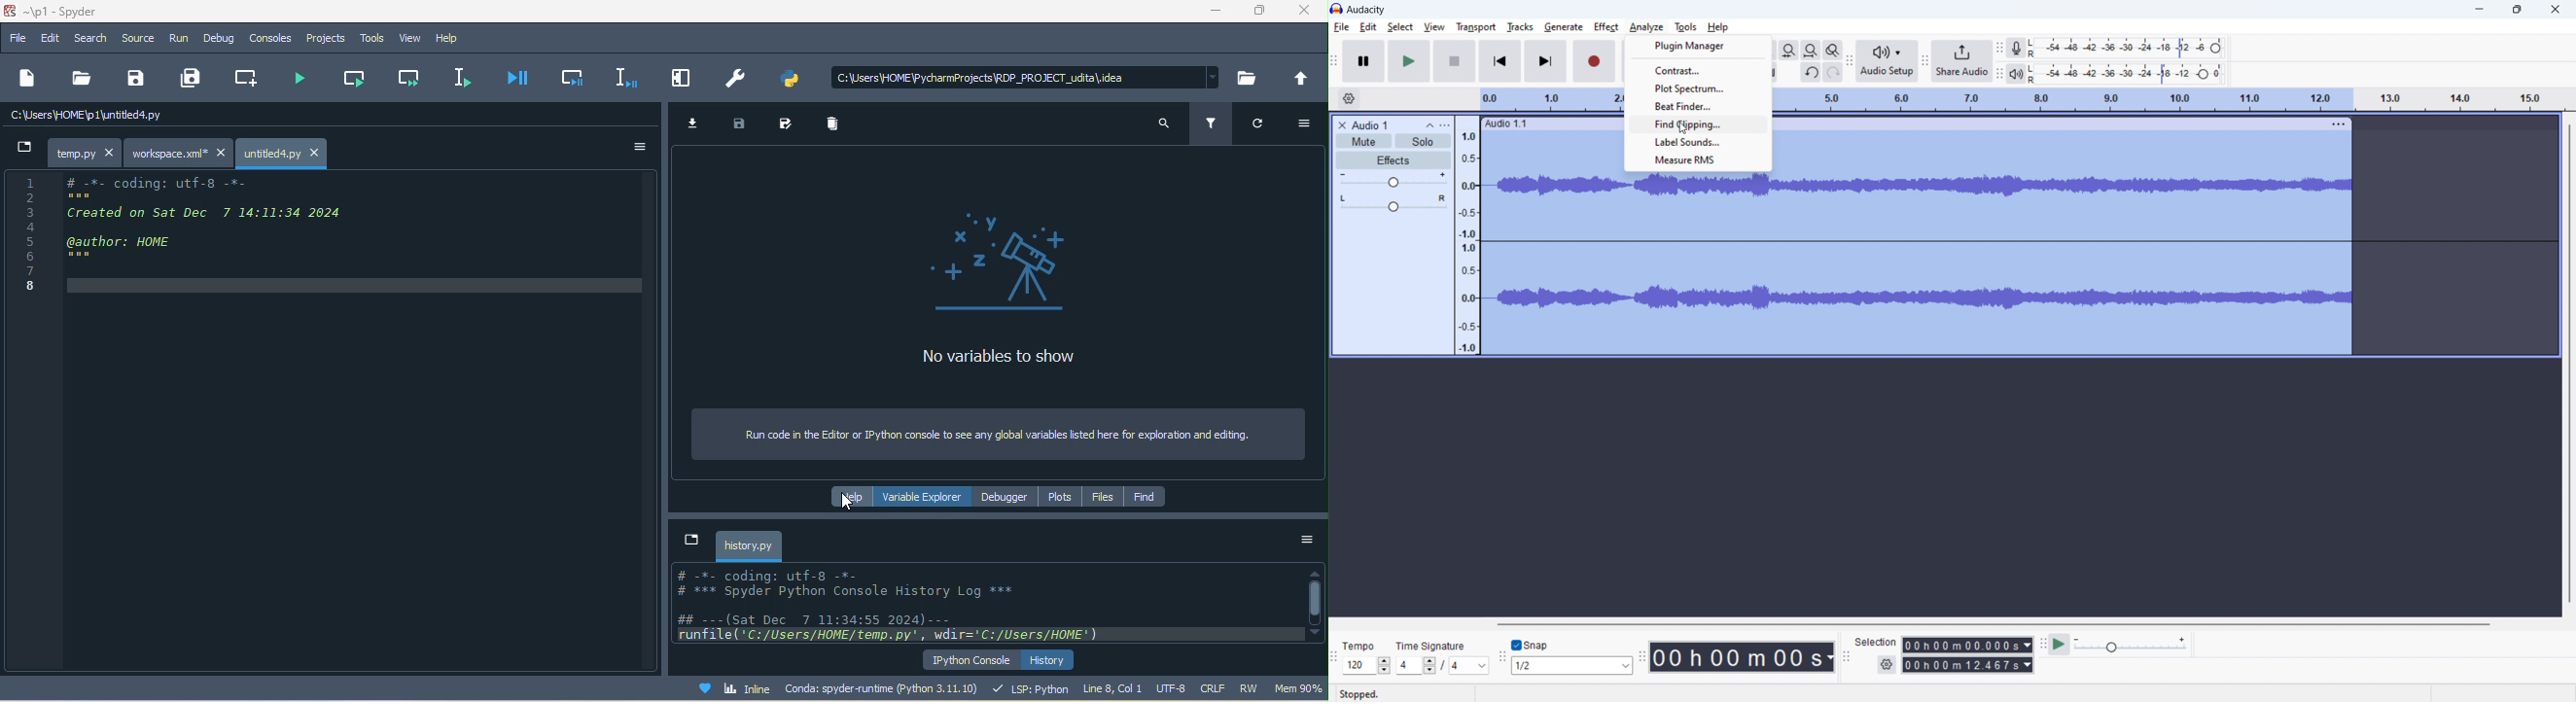  What do you see at coordinates (27, 77) in the screenshot?
I see `new` at bounding box center [27, 77].